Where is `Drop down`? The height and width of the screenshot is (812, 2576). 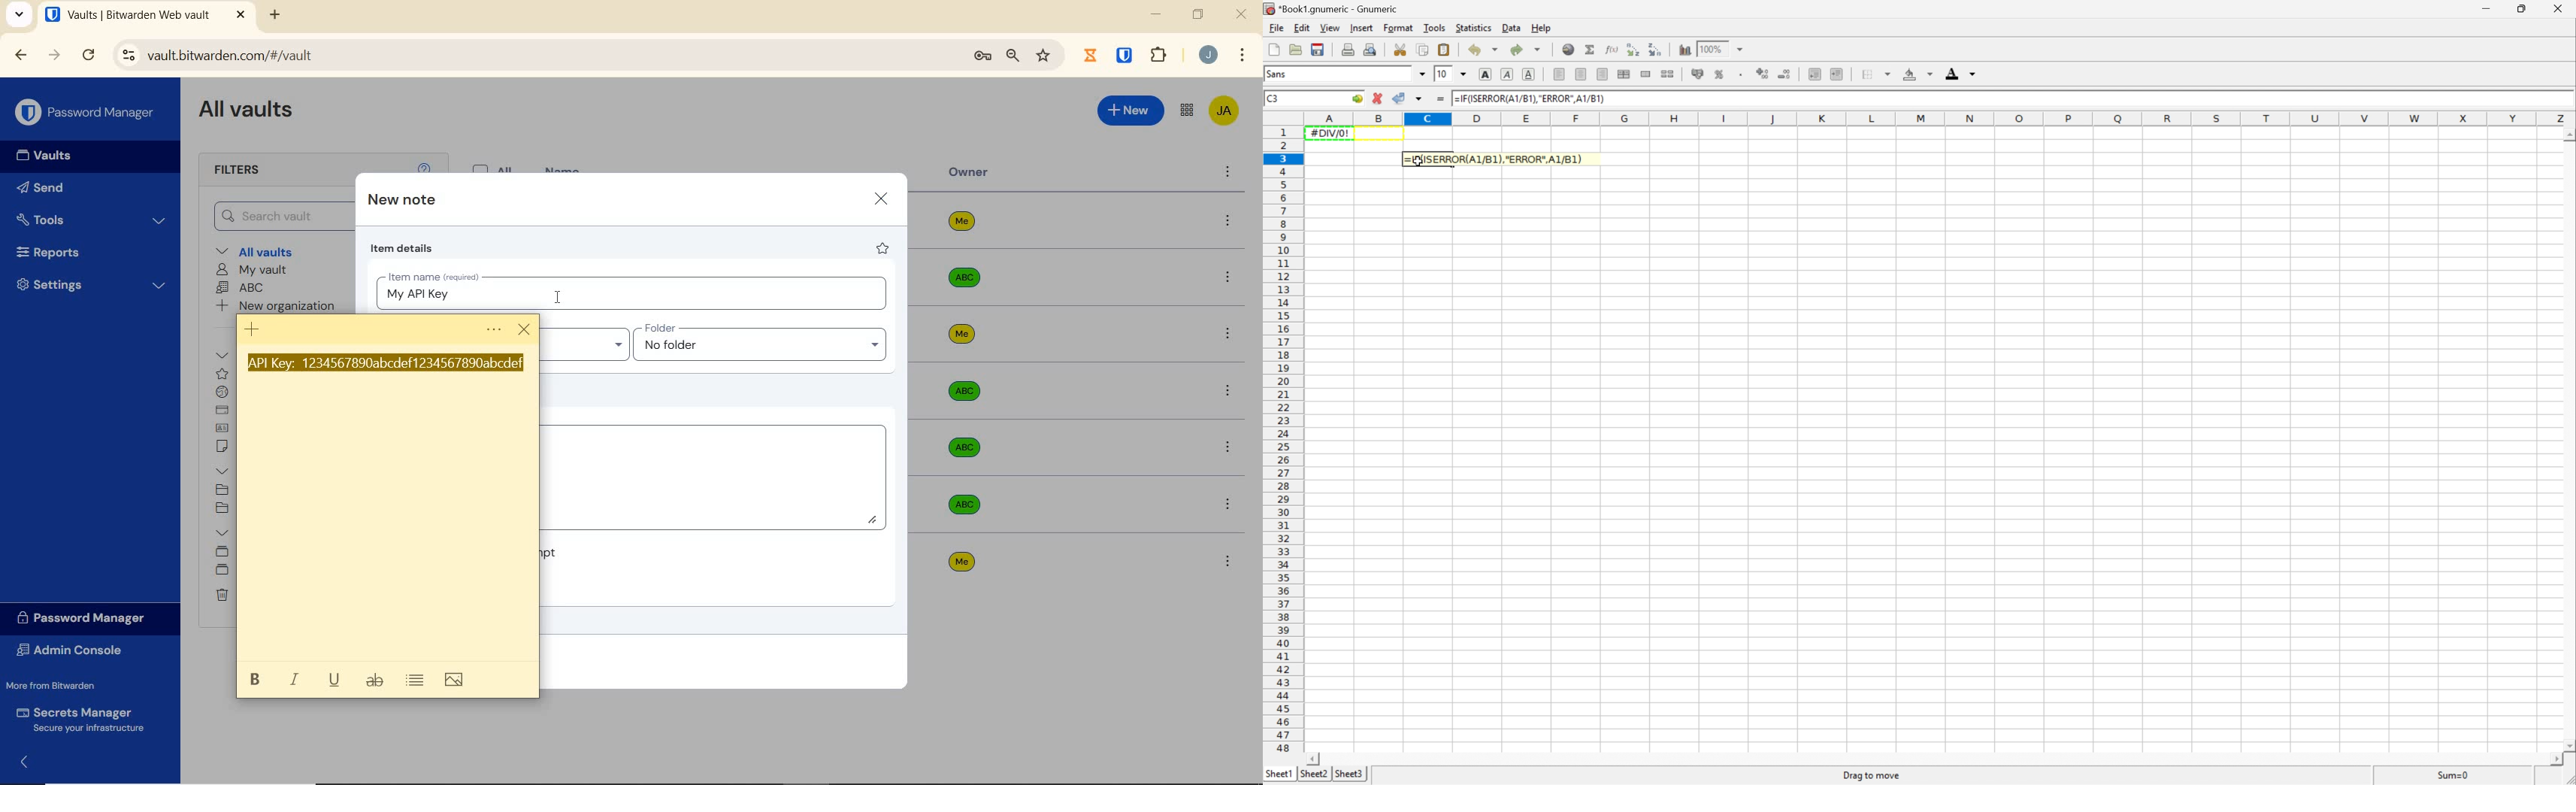 Drop down is located at coordinates (1465, 73).